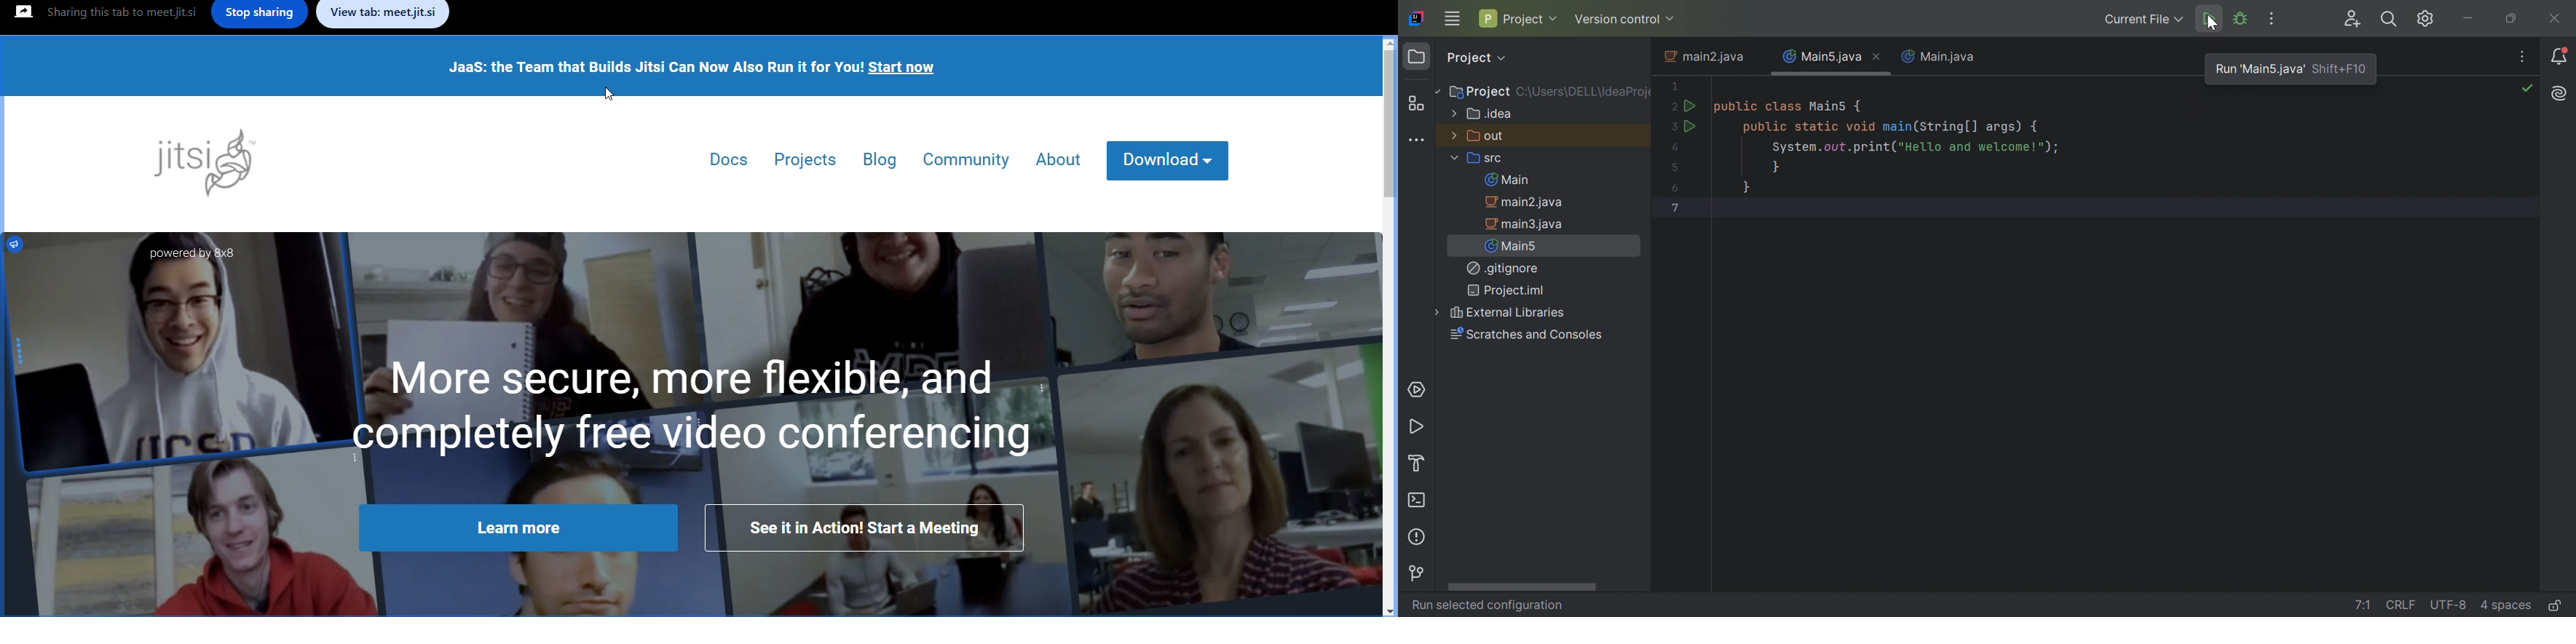 The width and height of the screenshot is (2576, 644). Describe the element at coordinates (1676, 129) in the screenshot. I see `3` at that location.